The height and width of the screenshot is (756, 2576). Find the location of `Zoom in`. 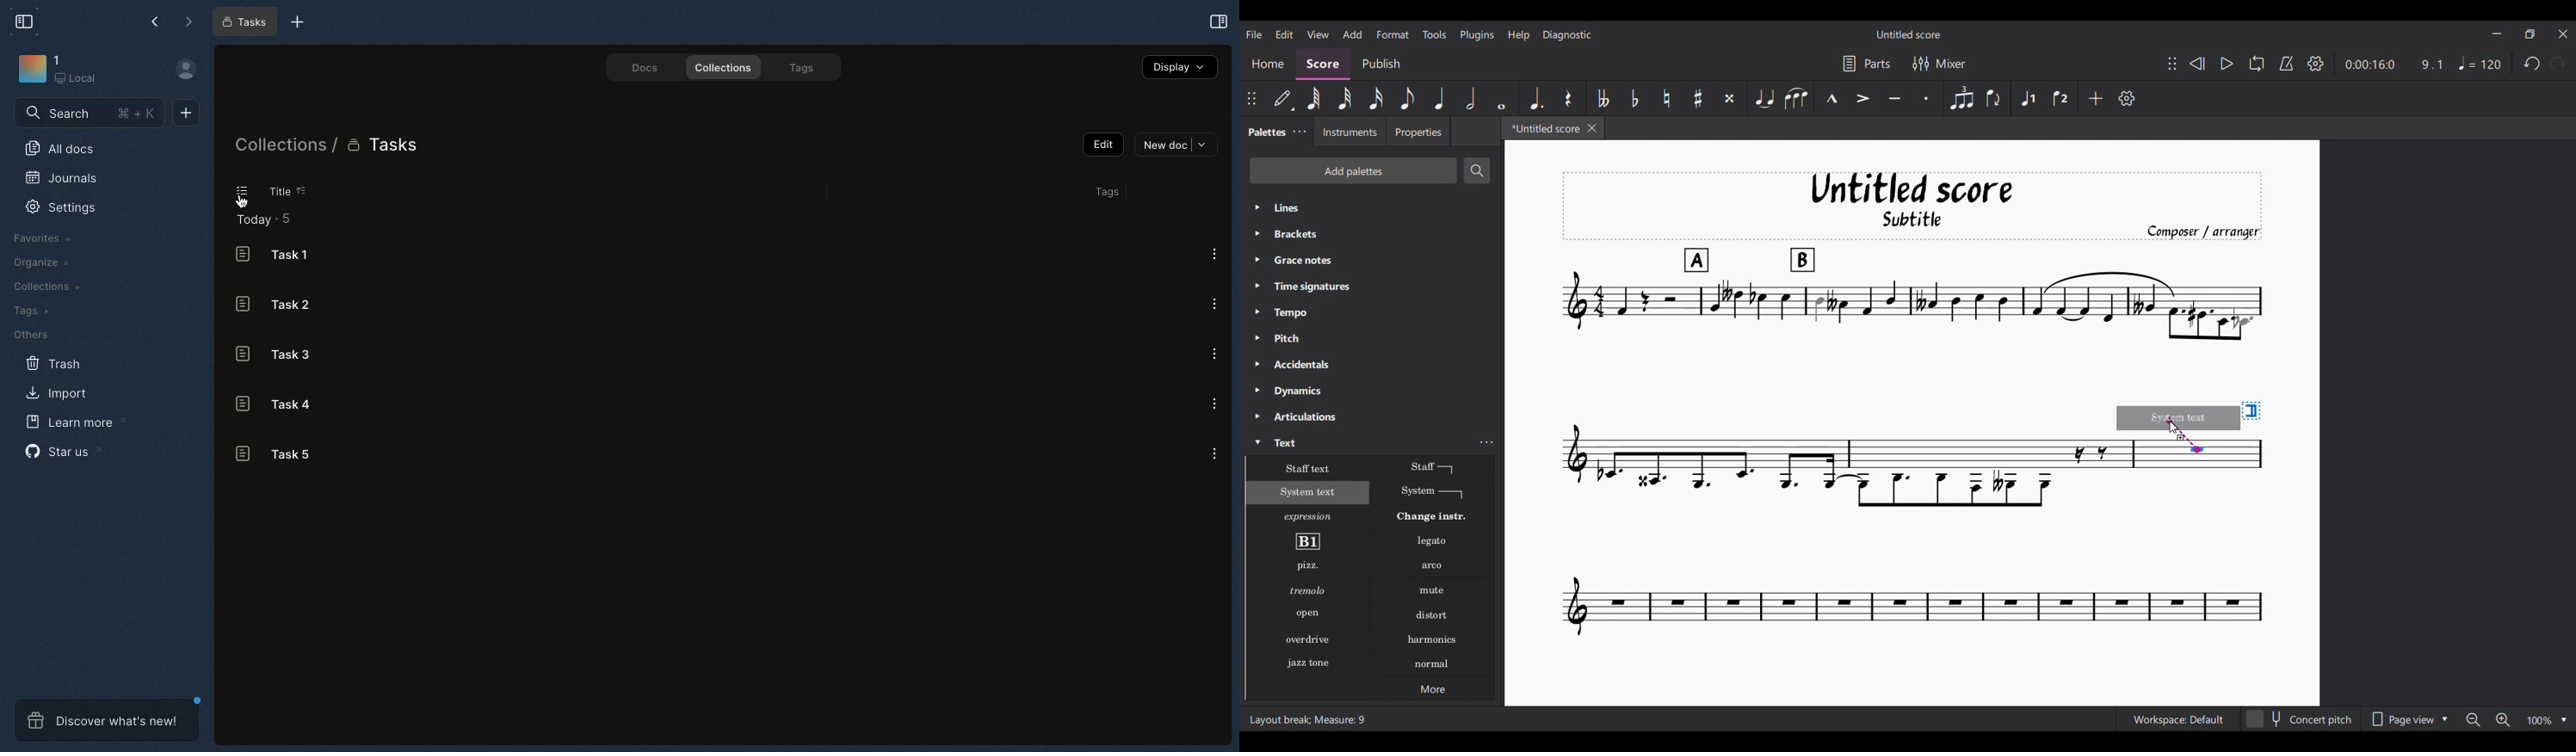

Zoom in is located at coordinates (2504, 719).